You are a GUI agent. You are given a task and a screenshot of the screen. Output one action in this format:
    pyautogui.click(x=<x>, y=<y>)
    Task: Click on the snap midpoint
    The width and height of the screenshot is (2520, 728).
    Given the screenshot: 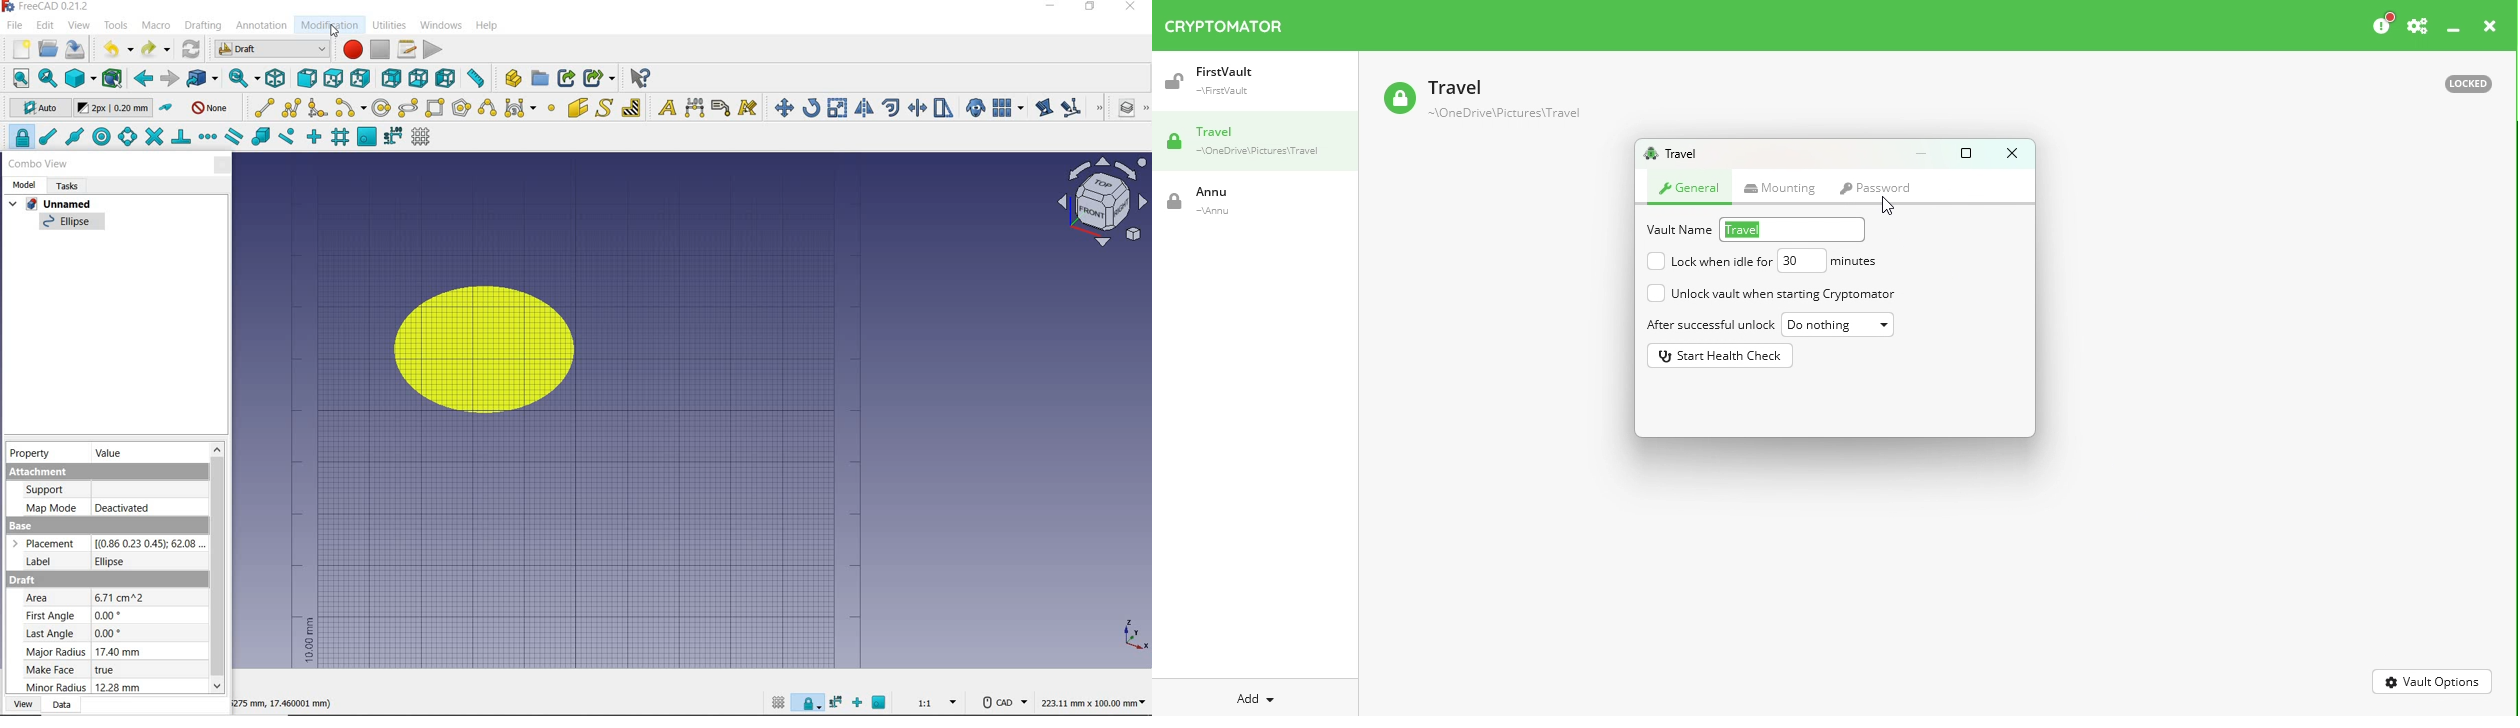 What is the action you would take?
    pyautogui.click(x=75, y=136)
    